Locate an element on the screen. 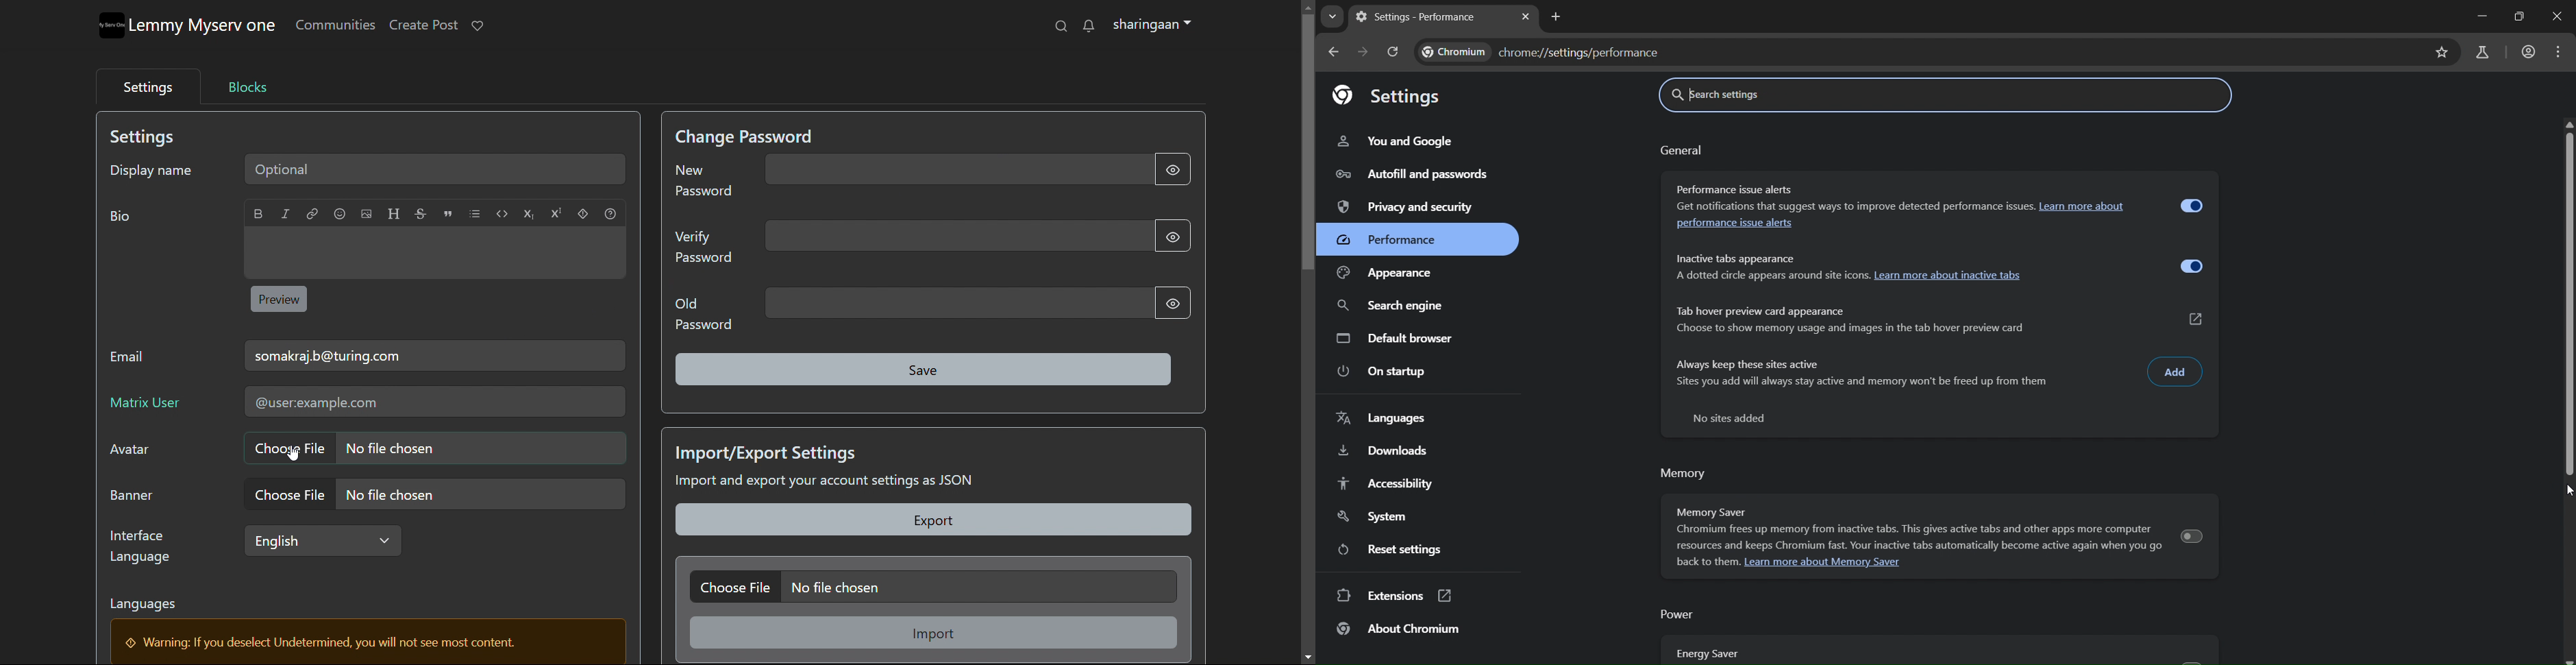 Image resolution: width=2576 pixels, height=672 pixels. list is located at coordinates (474, 213).